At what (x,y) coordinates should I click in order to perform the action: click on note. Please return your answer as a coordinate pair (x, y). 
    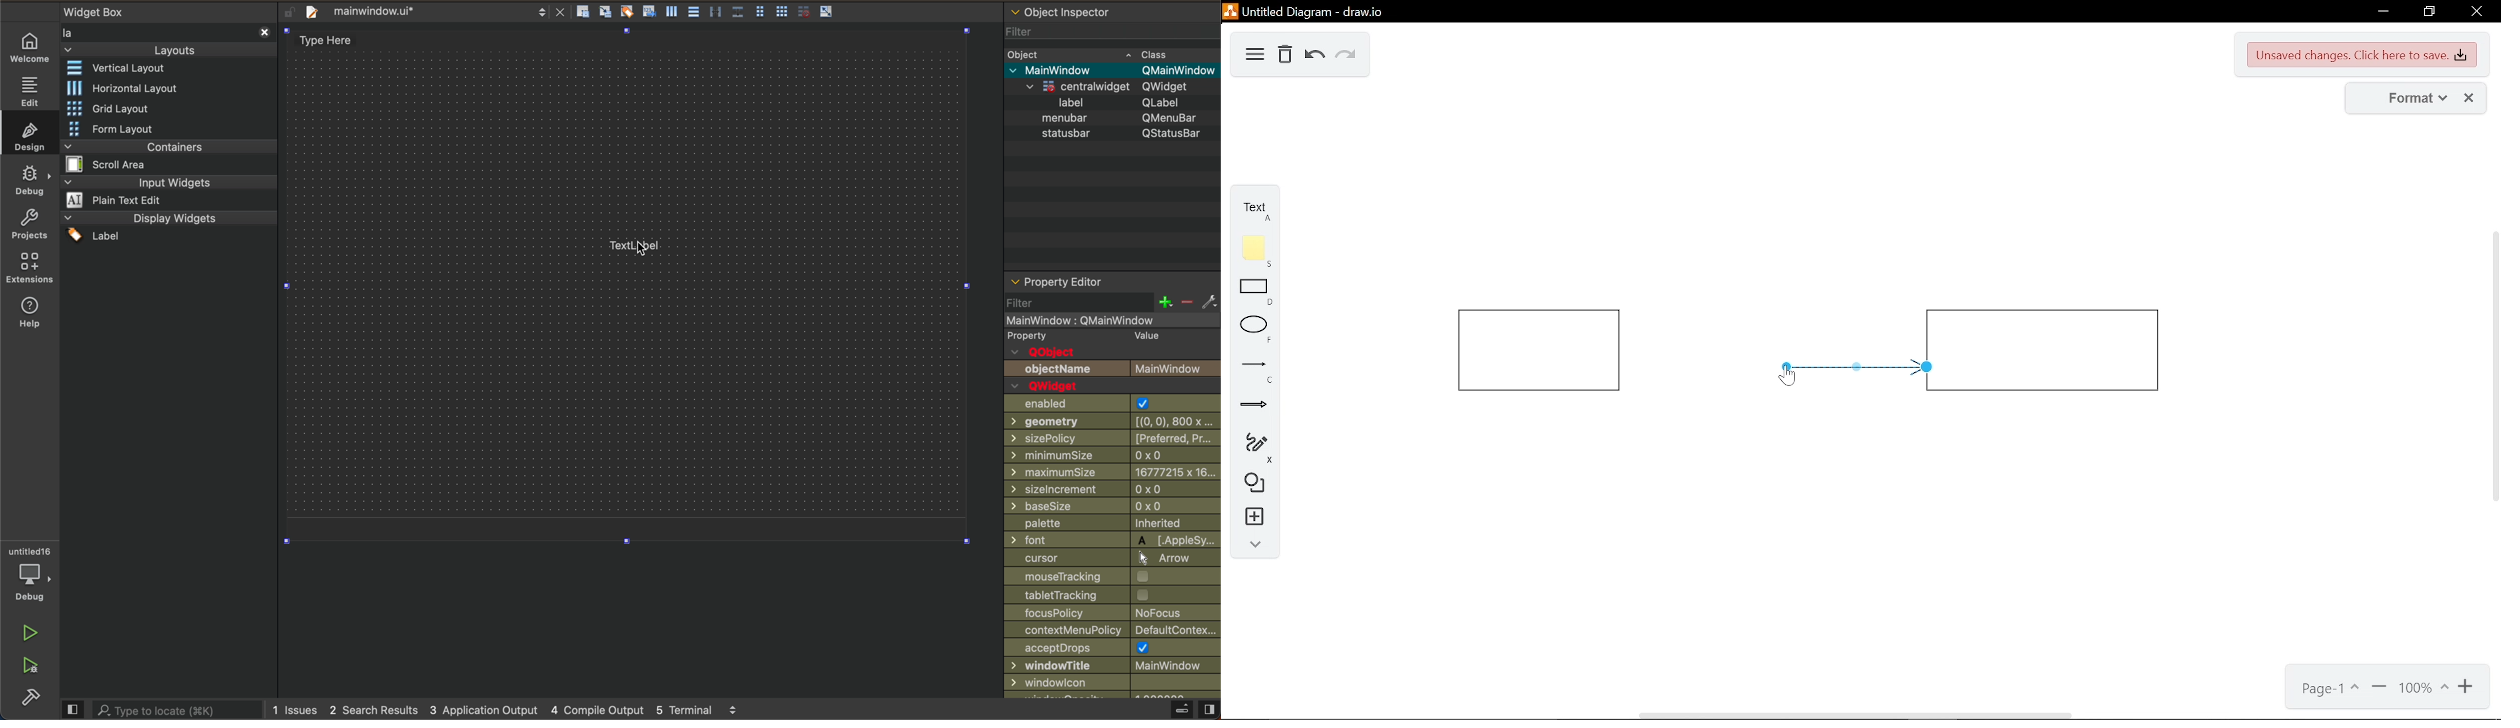
    Looking at the image, I should click on (1253, 250).